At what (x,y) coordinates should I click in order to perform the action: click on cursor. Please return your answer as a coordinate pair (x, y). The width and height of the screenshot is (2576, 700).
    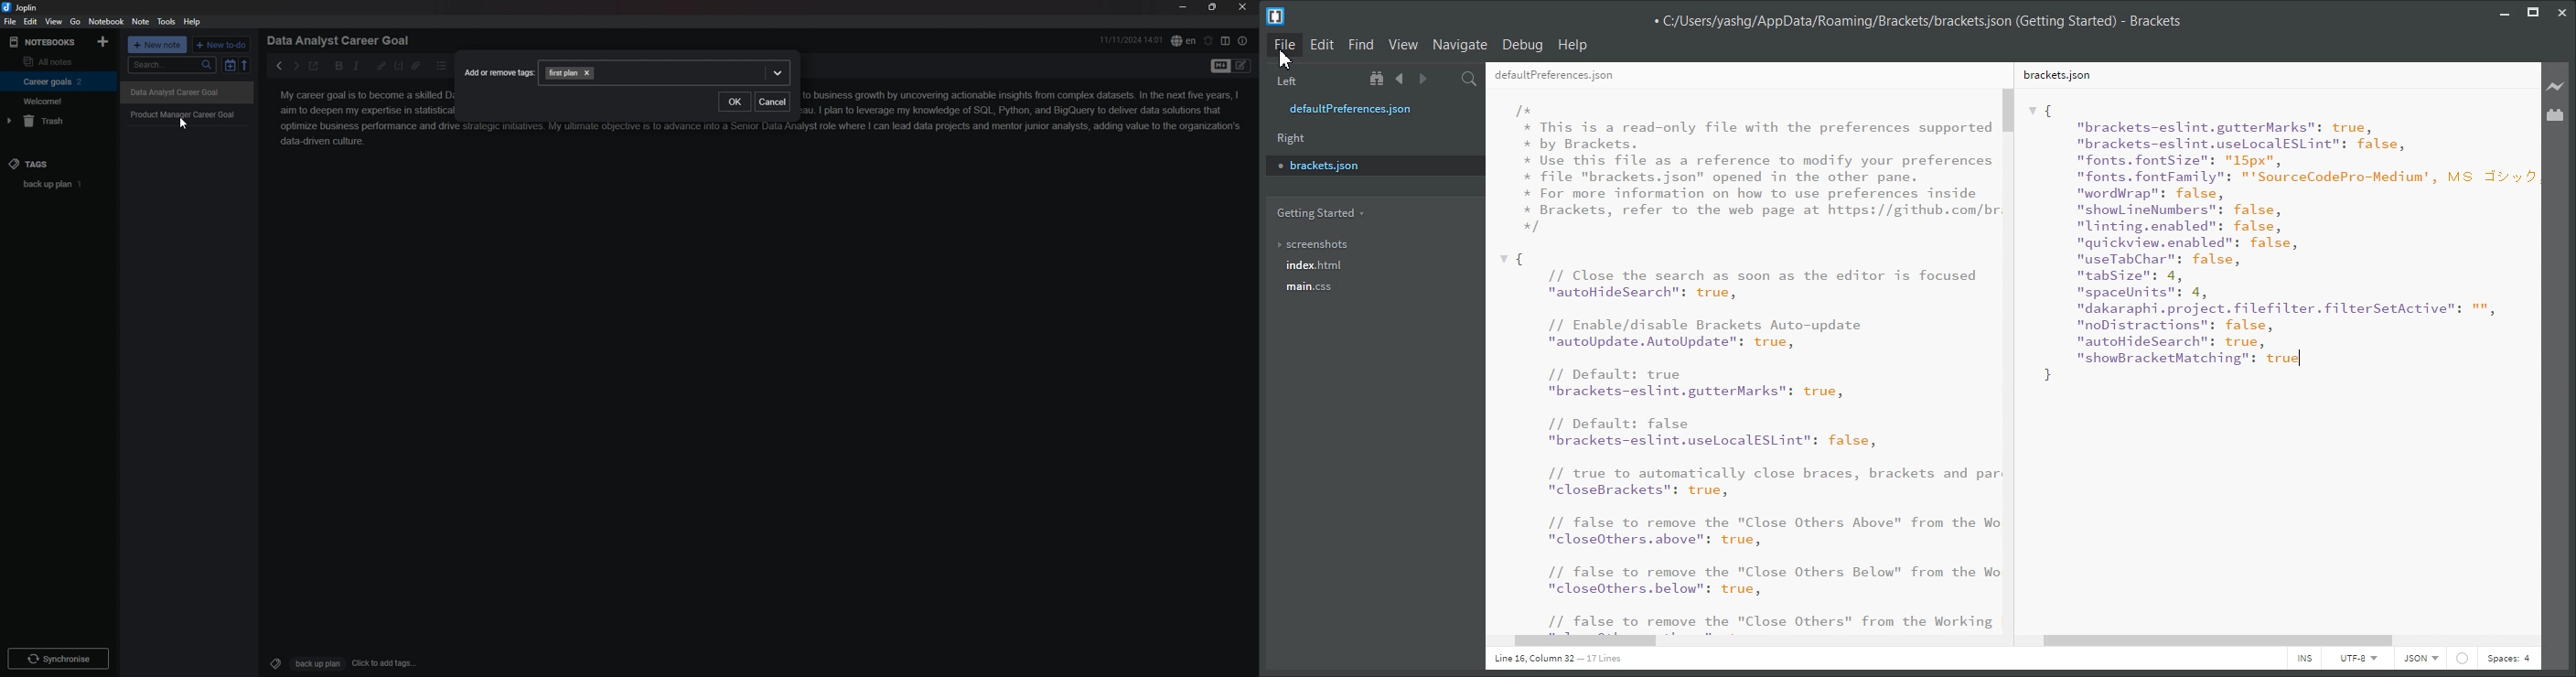
    Looking at the image, I should click on (1291, 59).